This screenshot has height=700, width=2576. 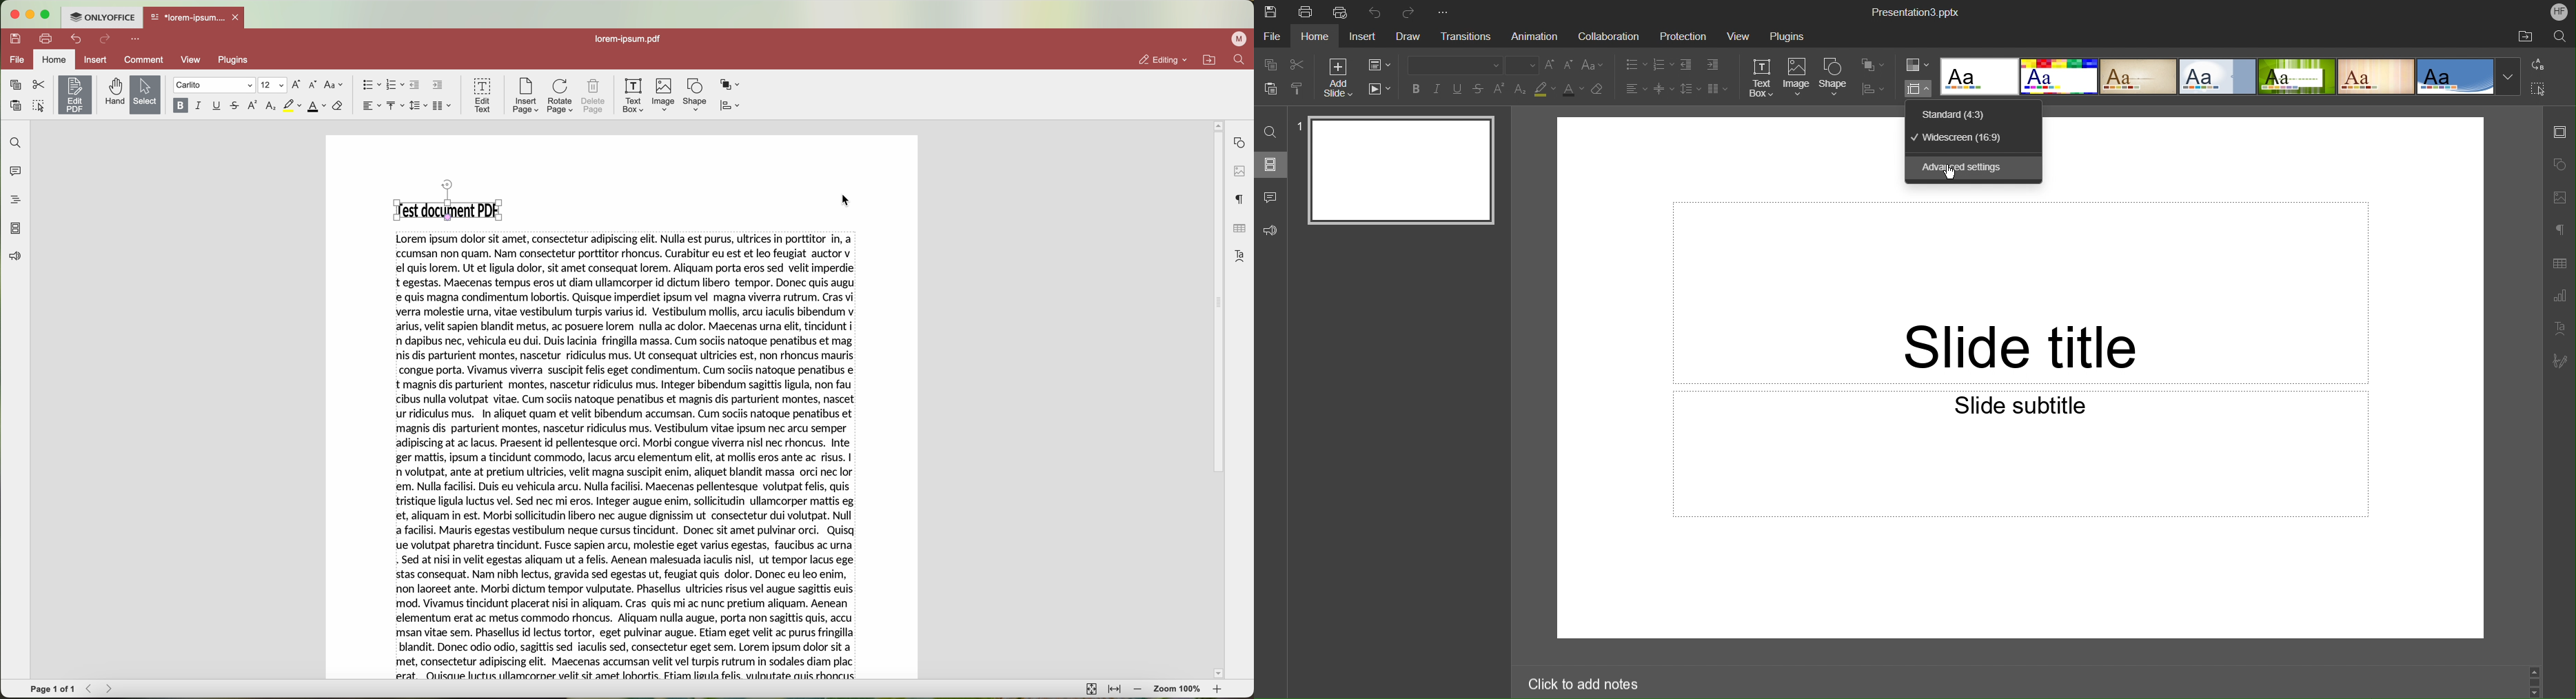 I want to click on Slide title, so click(x=2020, y=292).